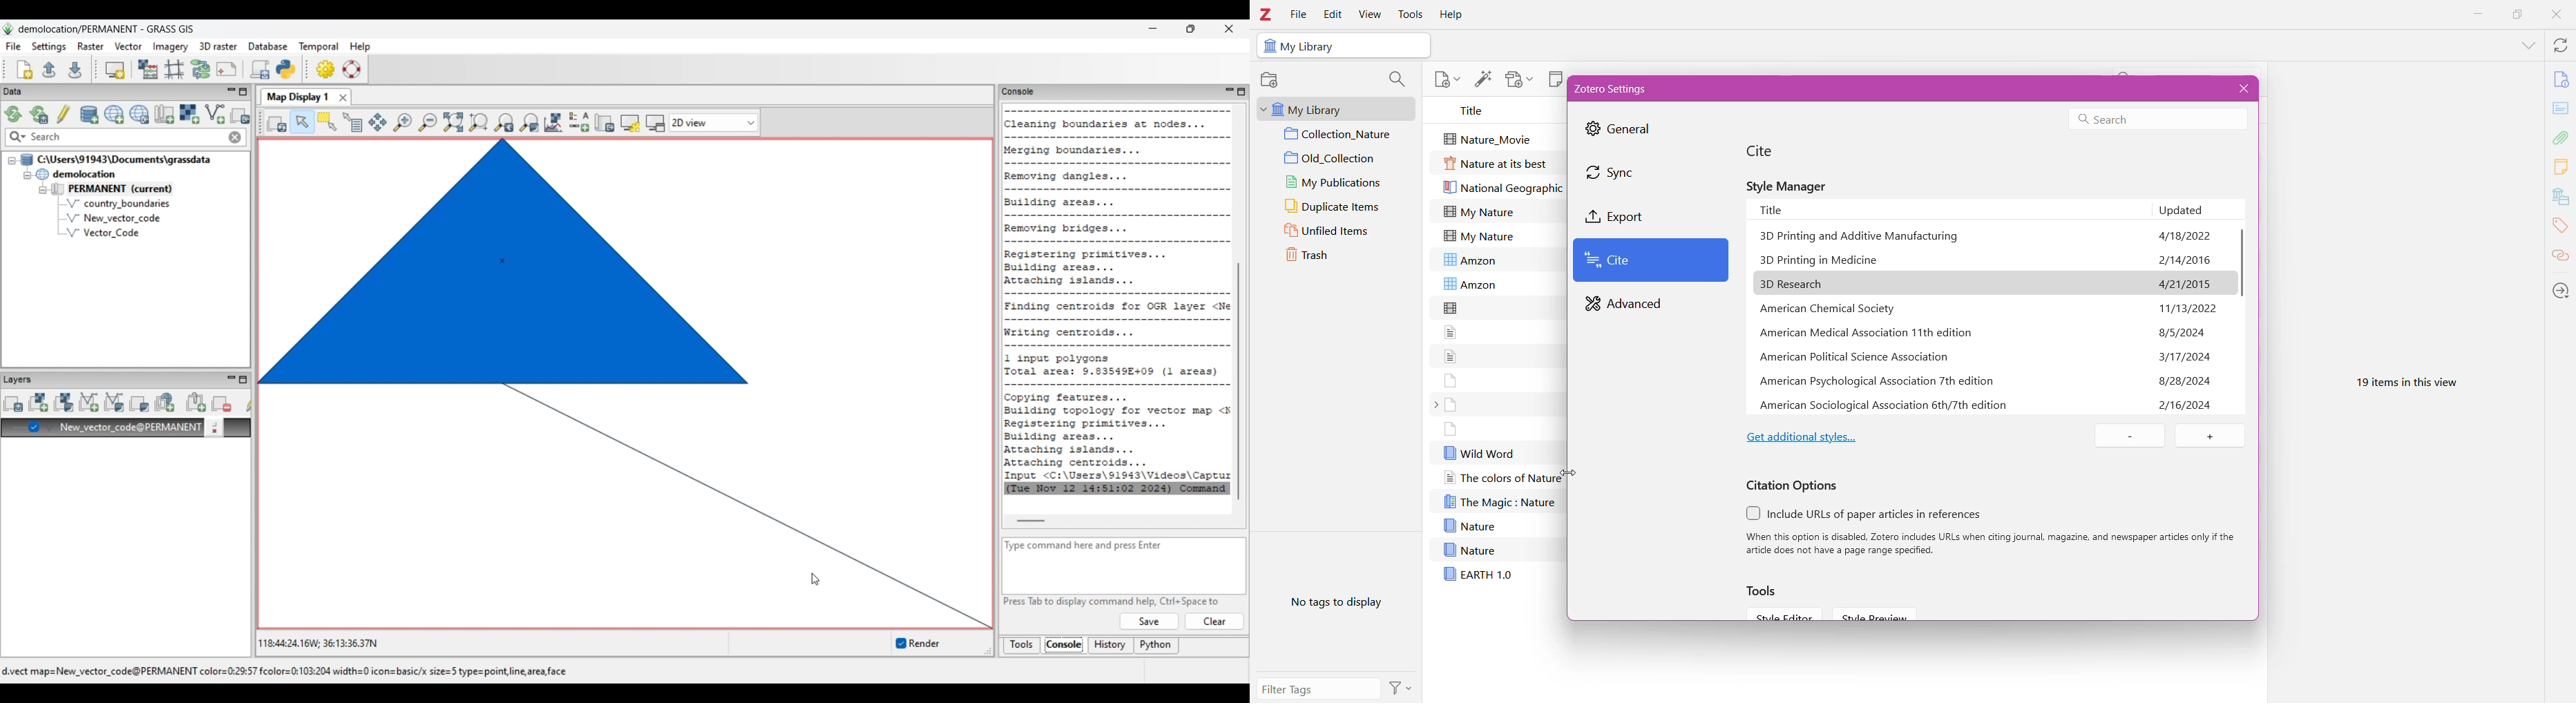  What do you see at coordinates (2560, 197) in the screenshot?
I see `Libraries and Collections` at bounding box center [2560, 197].